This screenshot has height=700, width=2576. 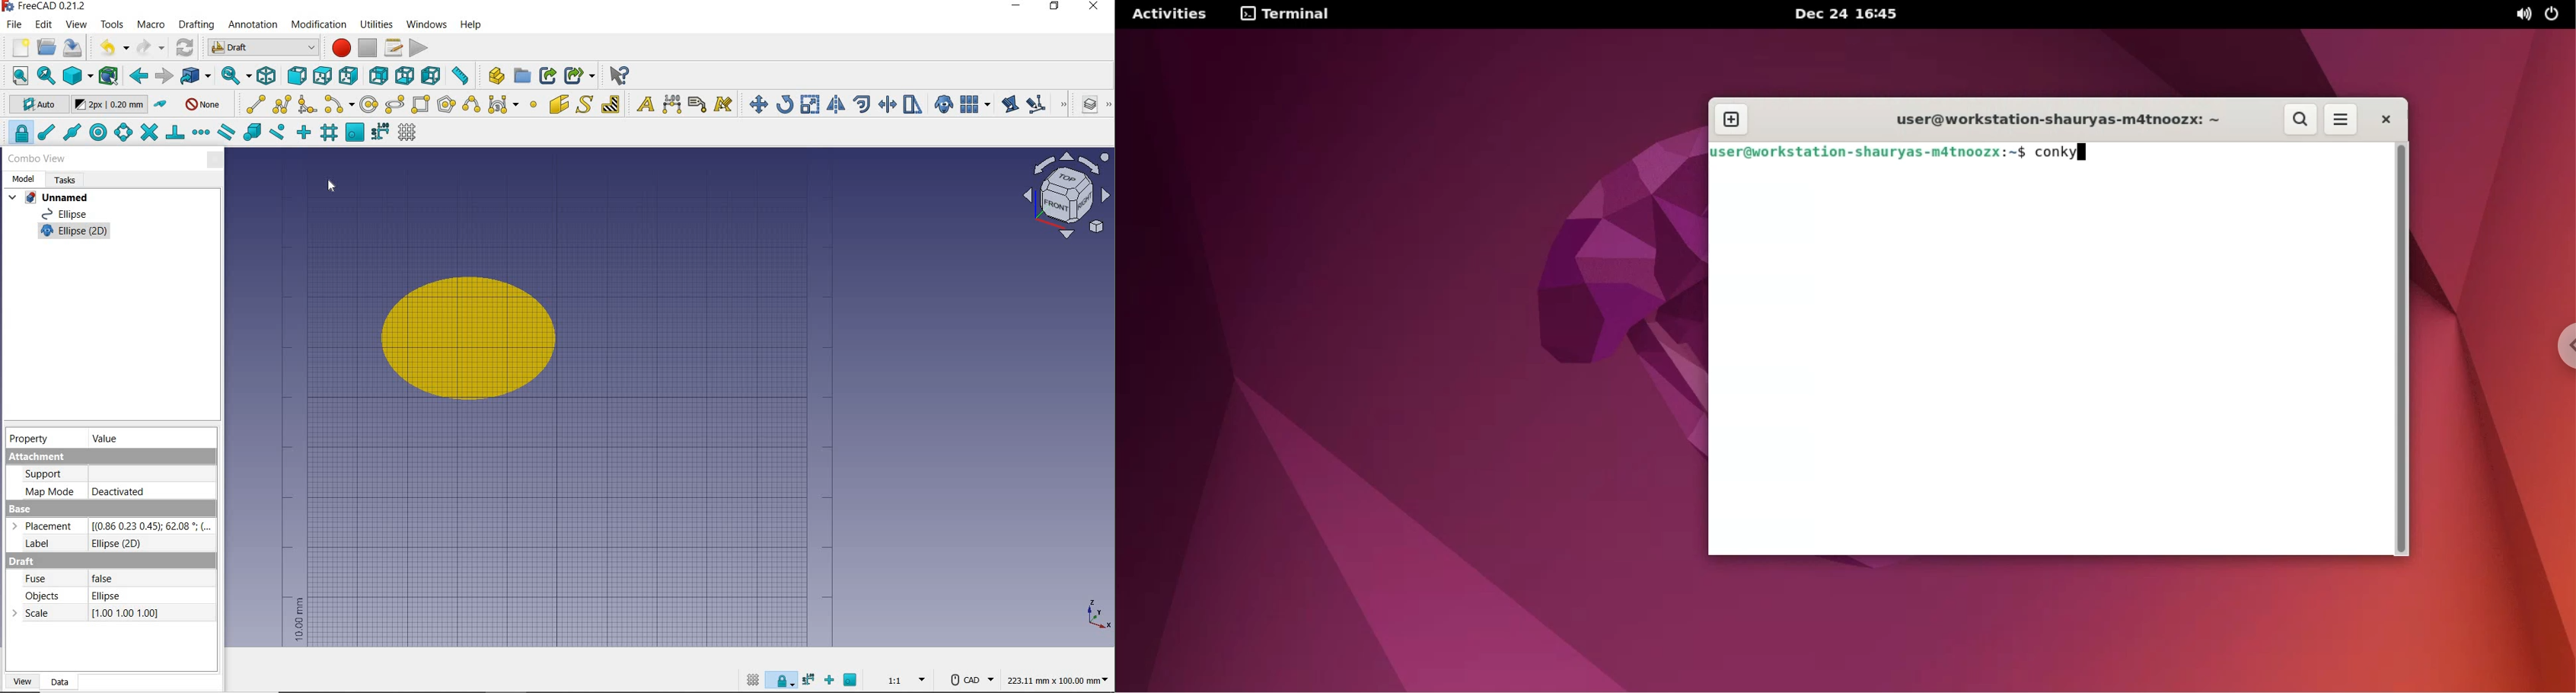 What do you see at coordinates (260, 48) in the screenshot?
I see `switch between workbenches` at bounding box center [260, 48].